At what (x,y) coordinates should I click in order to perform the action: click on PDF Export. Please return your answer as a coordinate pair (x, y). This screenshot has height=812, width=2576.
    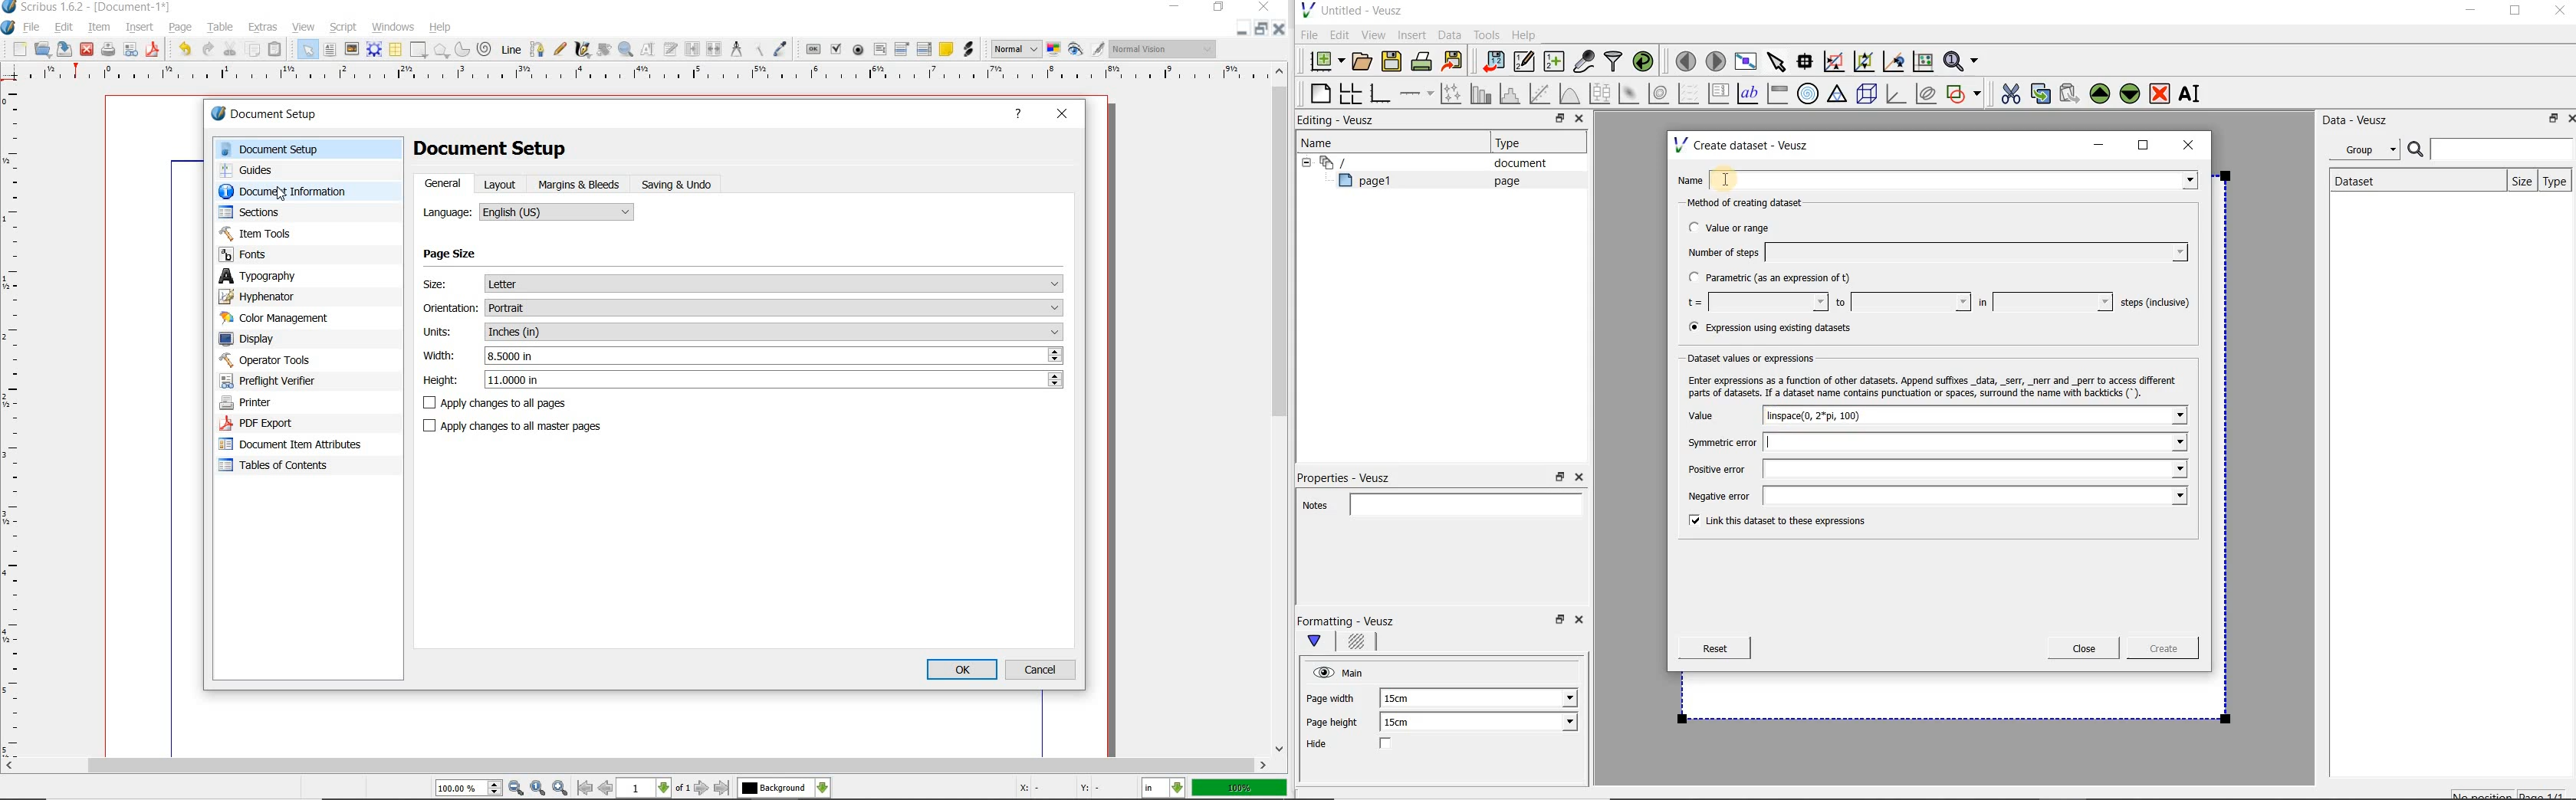
    Looking at the image, I should click on (284, 423).